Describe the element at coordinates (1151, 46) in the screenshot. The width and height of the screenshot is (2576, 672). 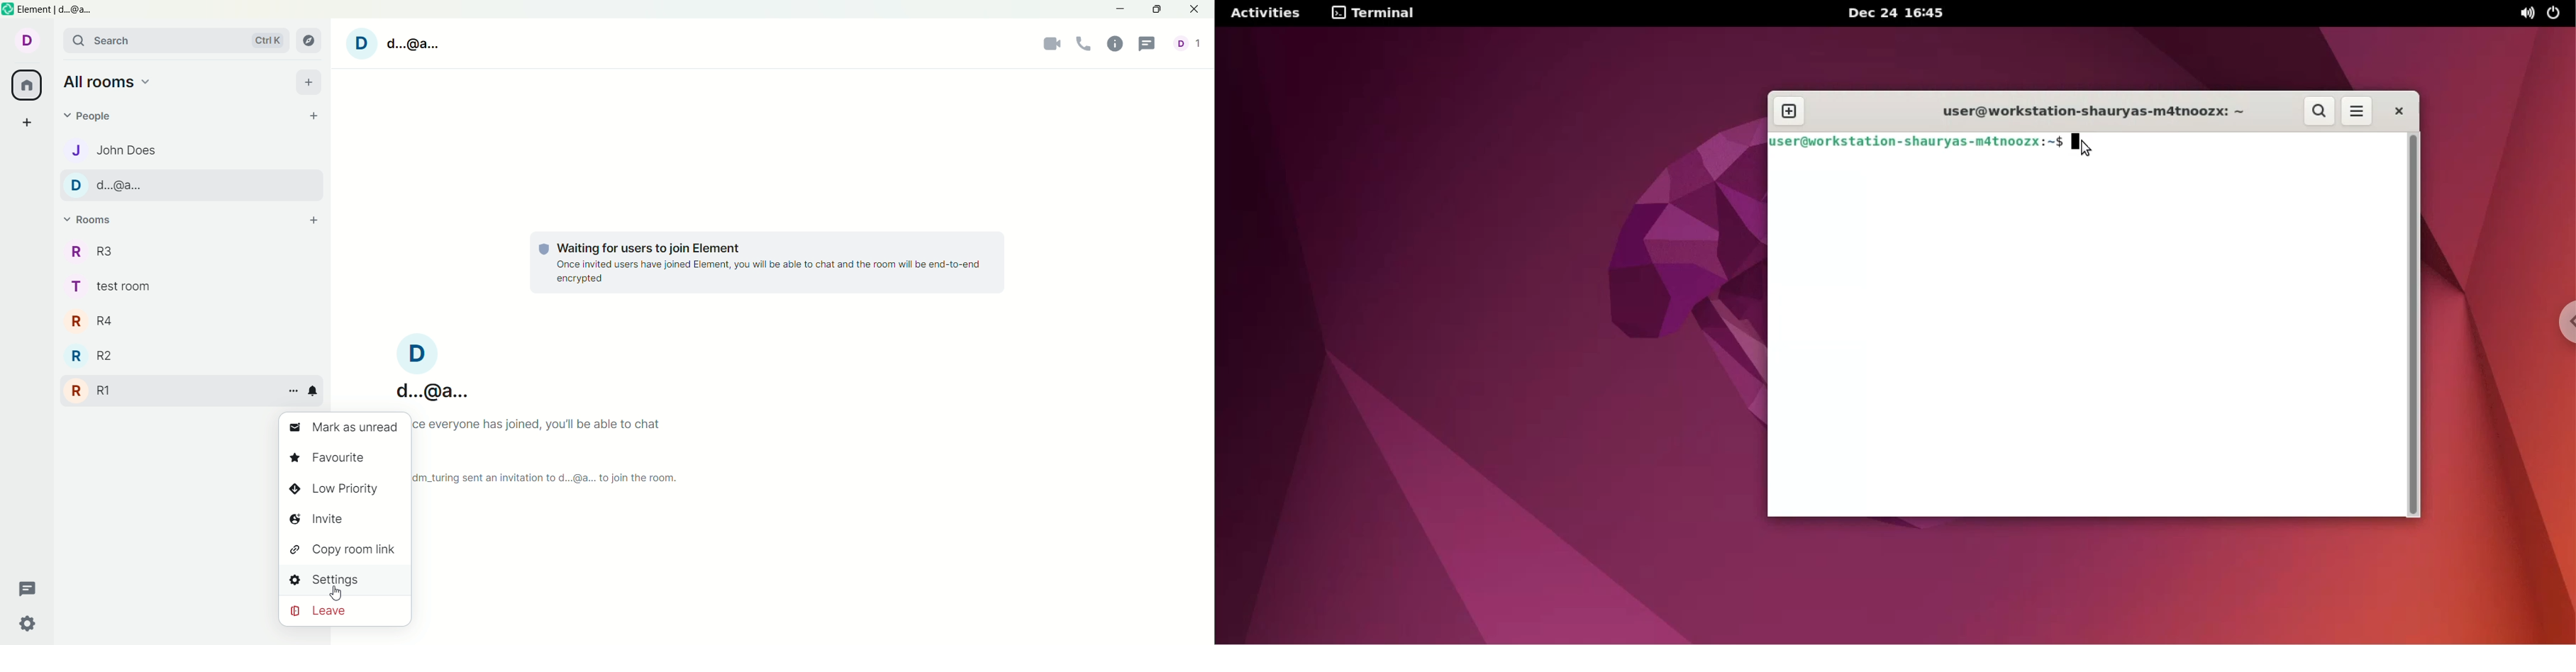
I see `threads` at that location.